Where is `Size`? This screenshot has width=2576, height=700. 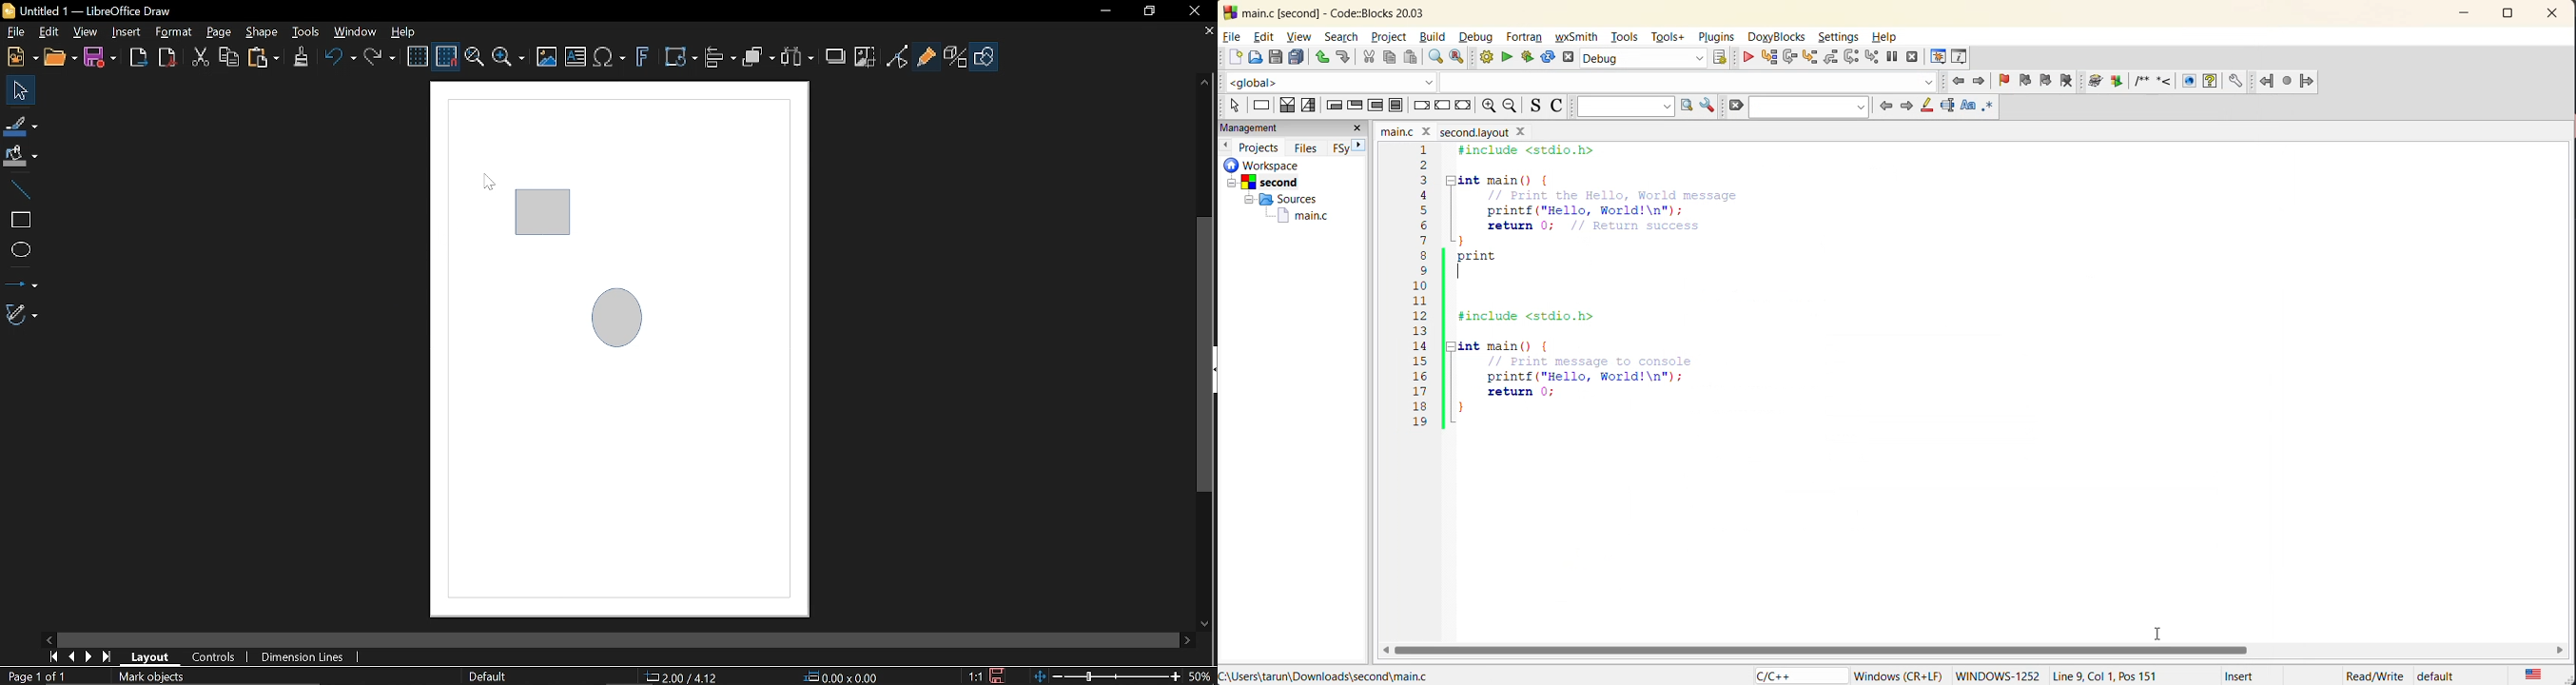 Size is located at coordinates (848, 677).